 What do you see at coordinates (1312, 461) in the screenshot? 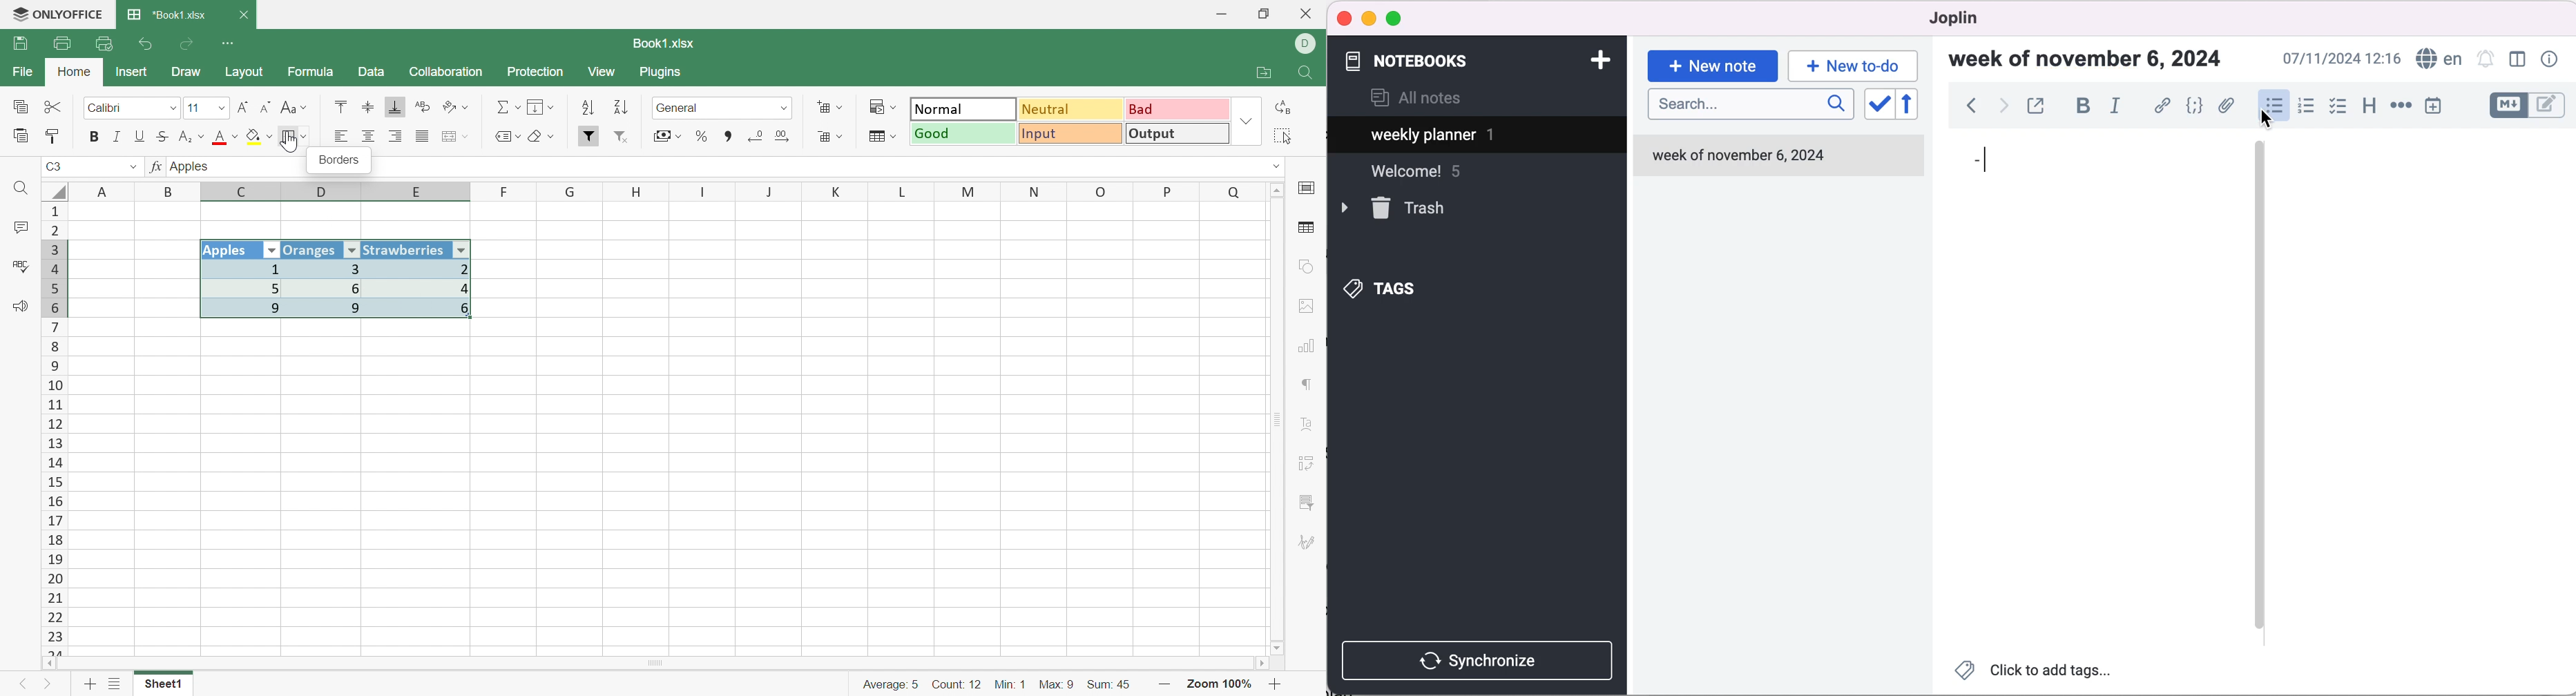
I see `Pivot table settings` at bounding box center [1312, 461].